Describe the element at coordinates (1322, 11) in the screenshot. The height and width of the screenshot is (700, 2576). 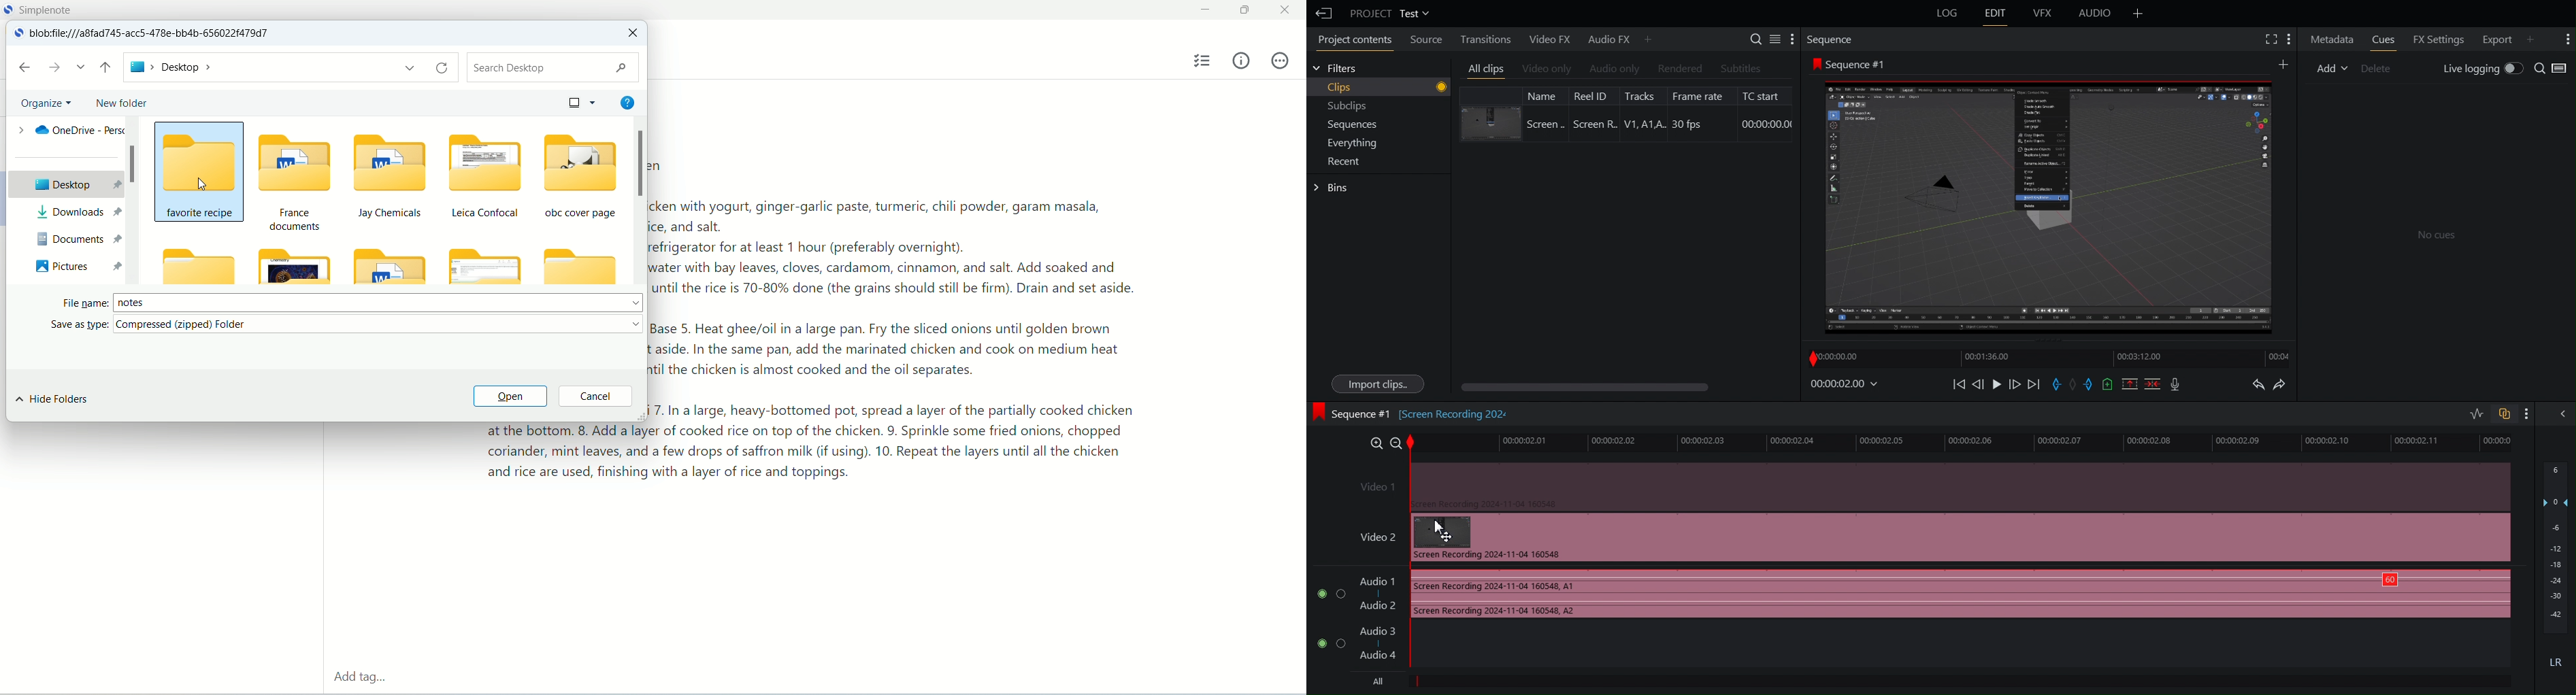
I see `Back` at that location.